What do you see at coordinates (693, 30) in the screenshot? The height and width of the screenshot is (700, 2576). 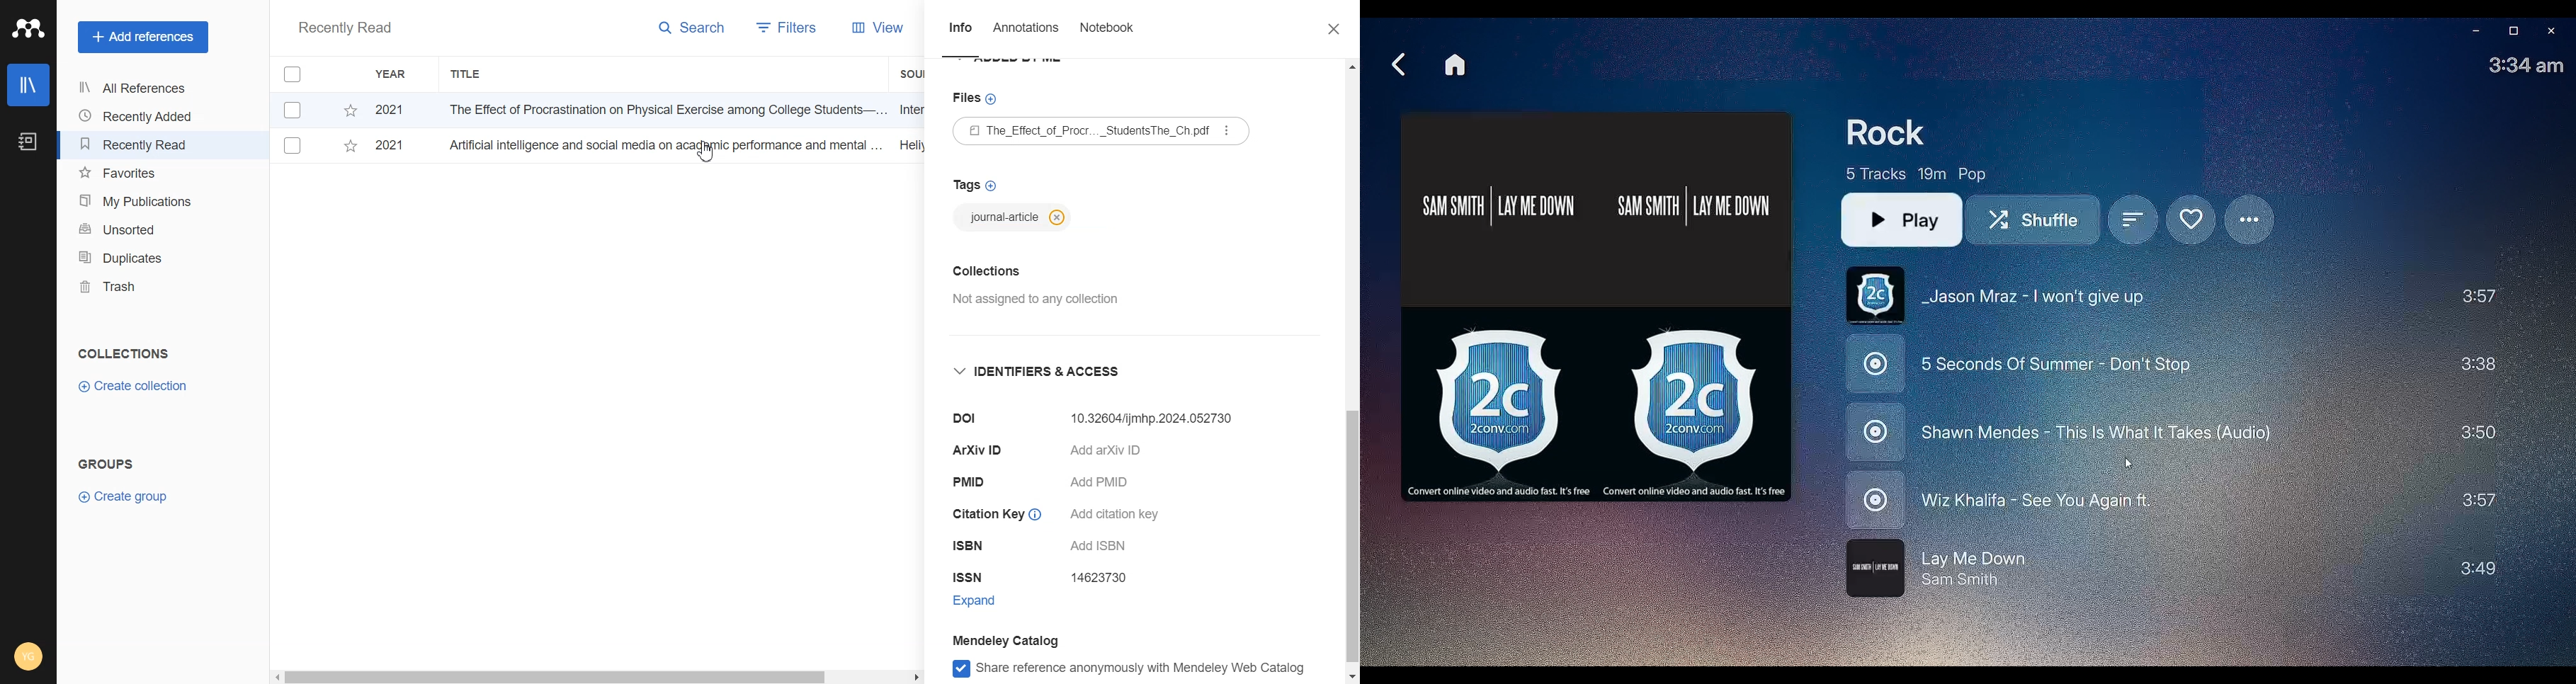 I see `Search` at bounding box center [693, 30].